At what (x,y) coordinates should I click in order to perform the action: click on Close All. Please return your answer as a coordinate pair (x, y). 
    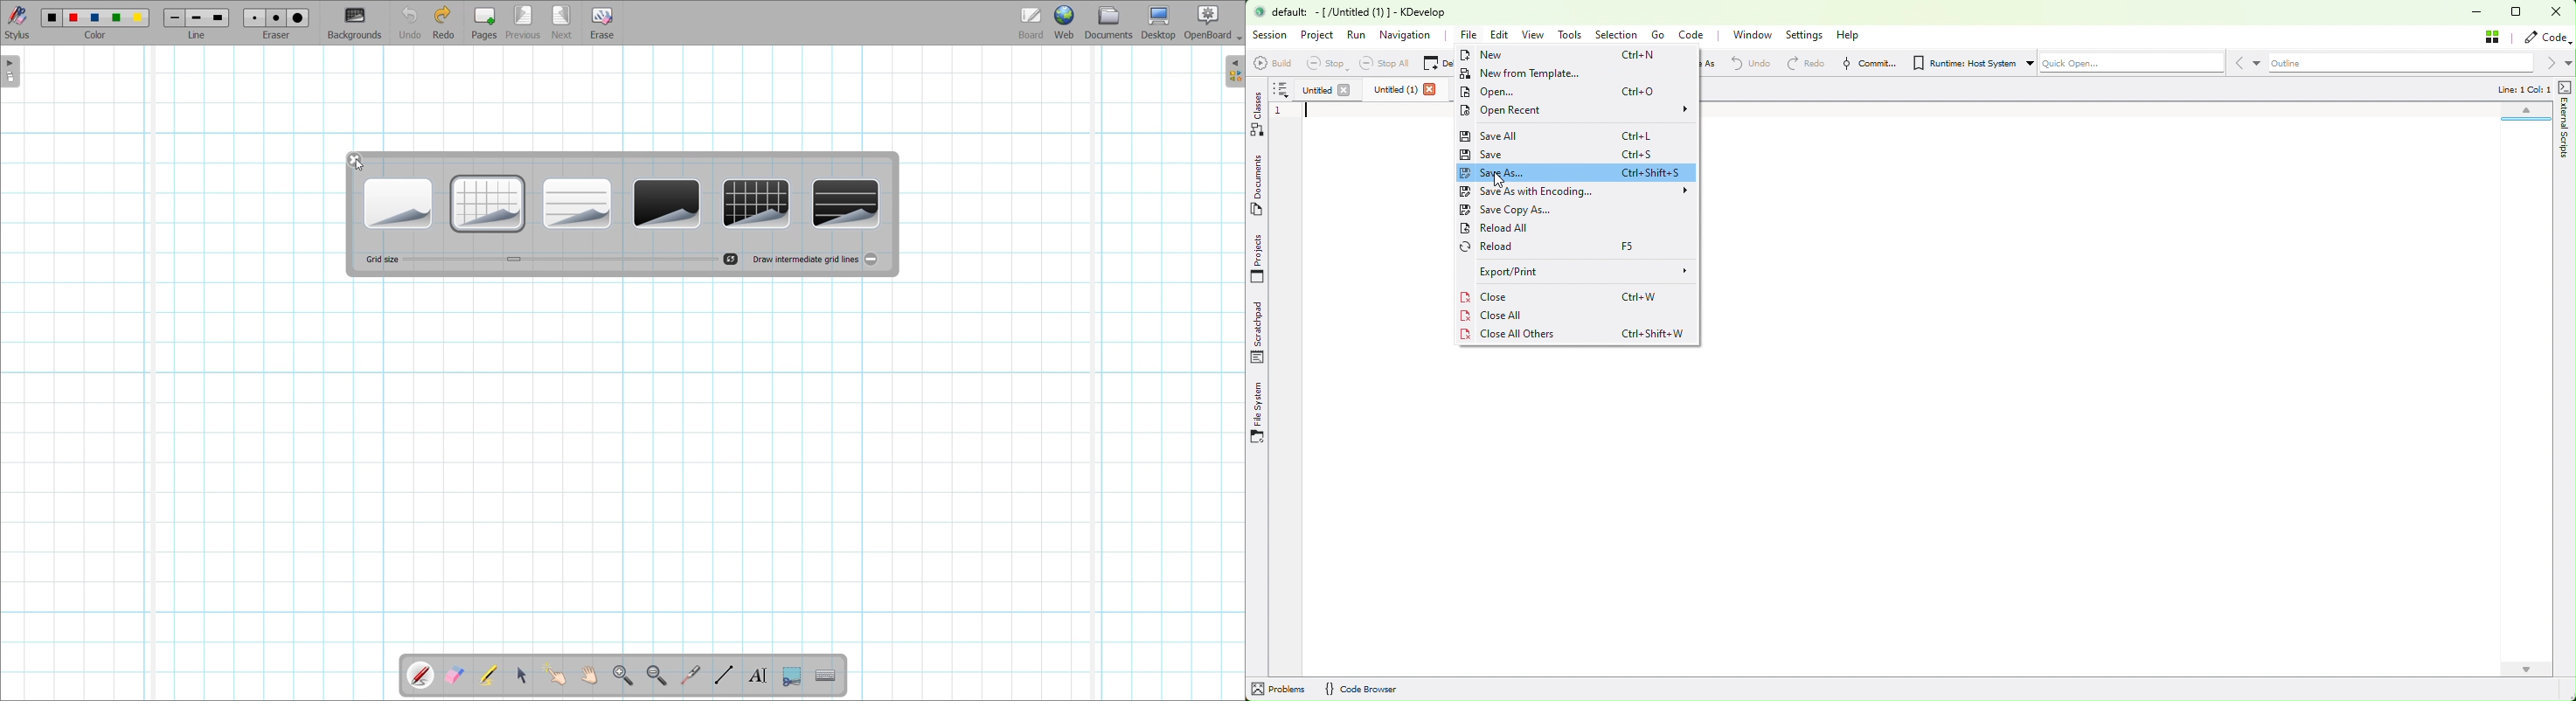
    Looking at the image, I should click on (1497, 316).